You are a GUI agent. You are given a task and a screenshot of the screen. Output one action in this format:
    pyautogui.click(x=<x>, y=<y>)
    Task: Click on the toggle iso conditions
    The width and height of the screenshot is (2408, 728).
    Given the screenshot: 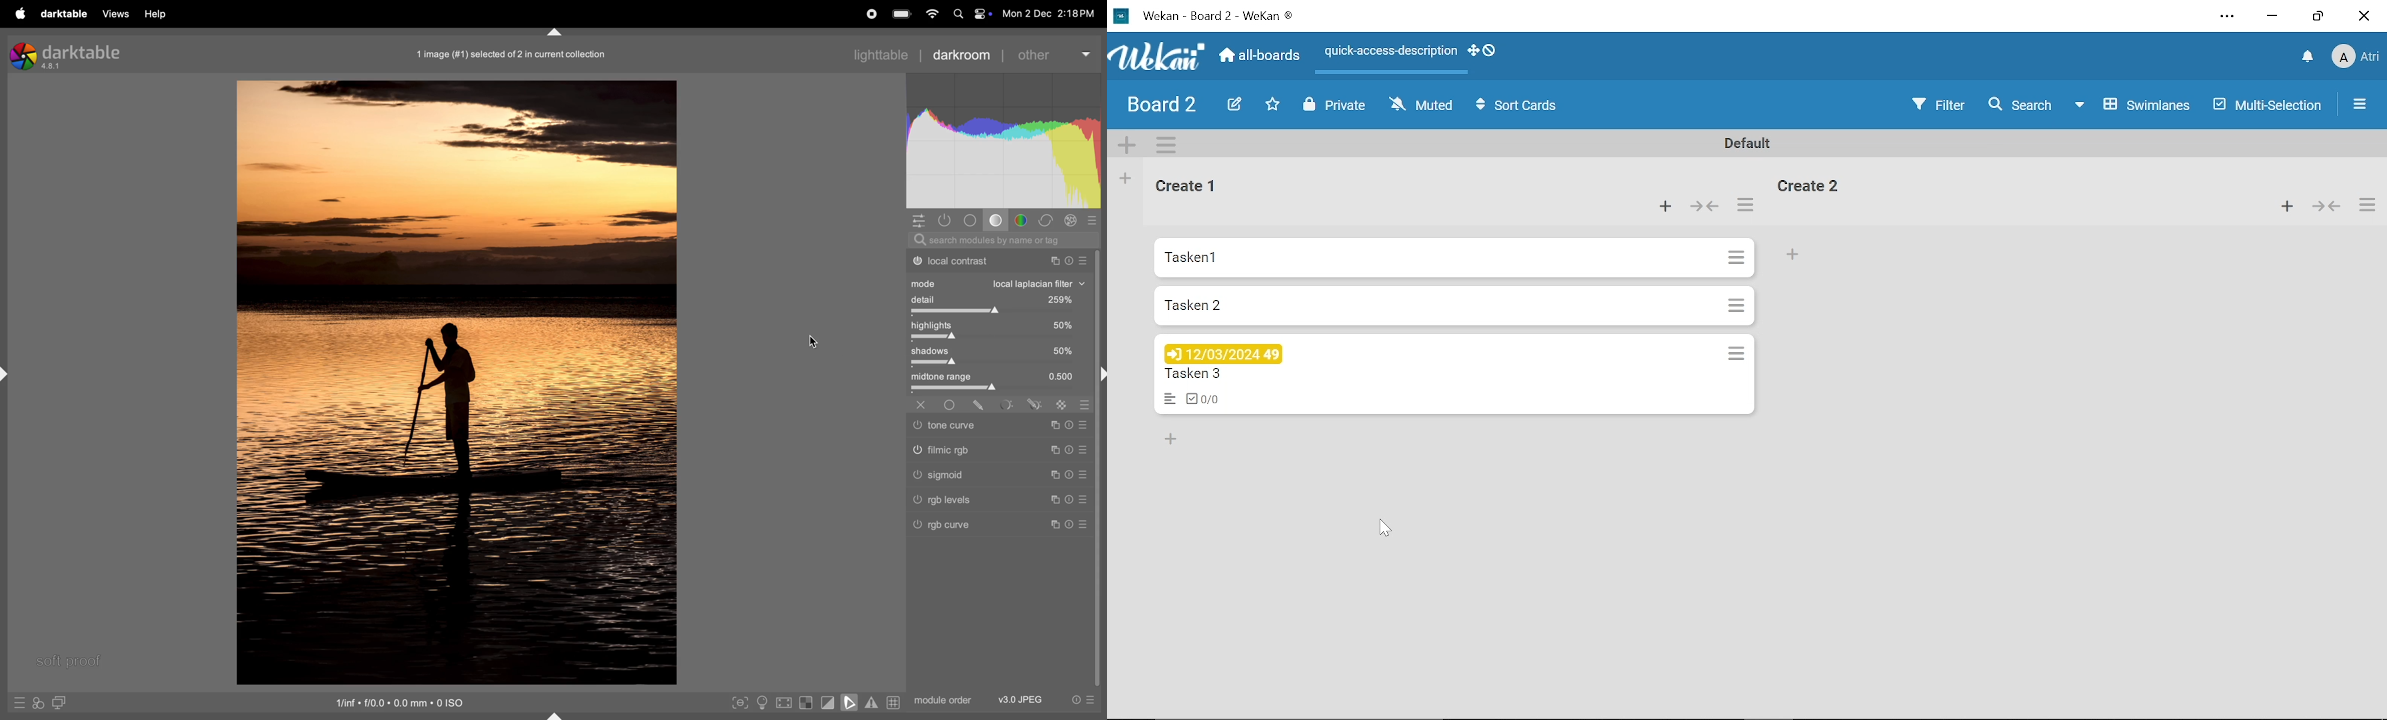 What is the action you would take?
    pyautogui.click(x=761, y=703)
    